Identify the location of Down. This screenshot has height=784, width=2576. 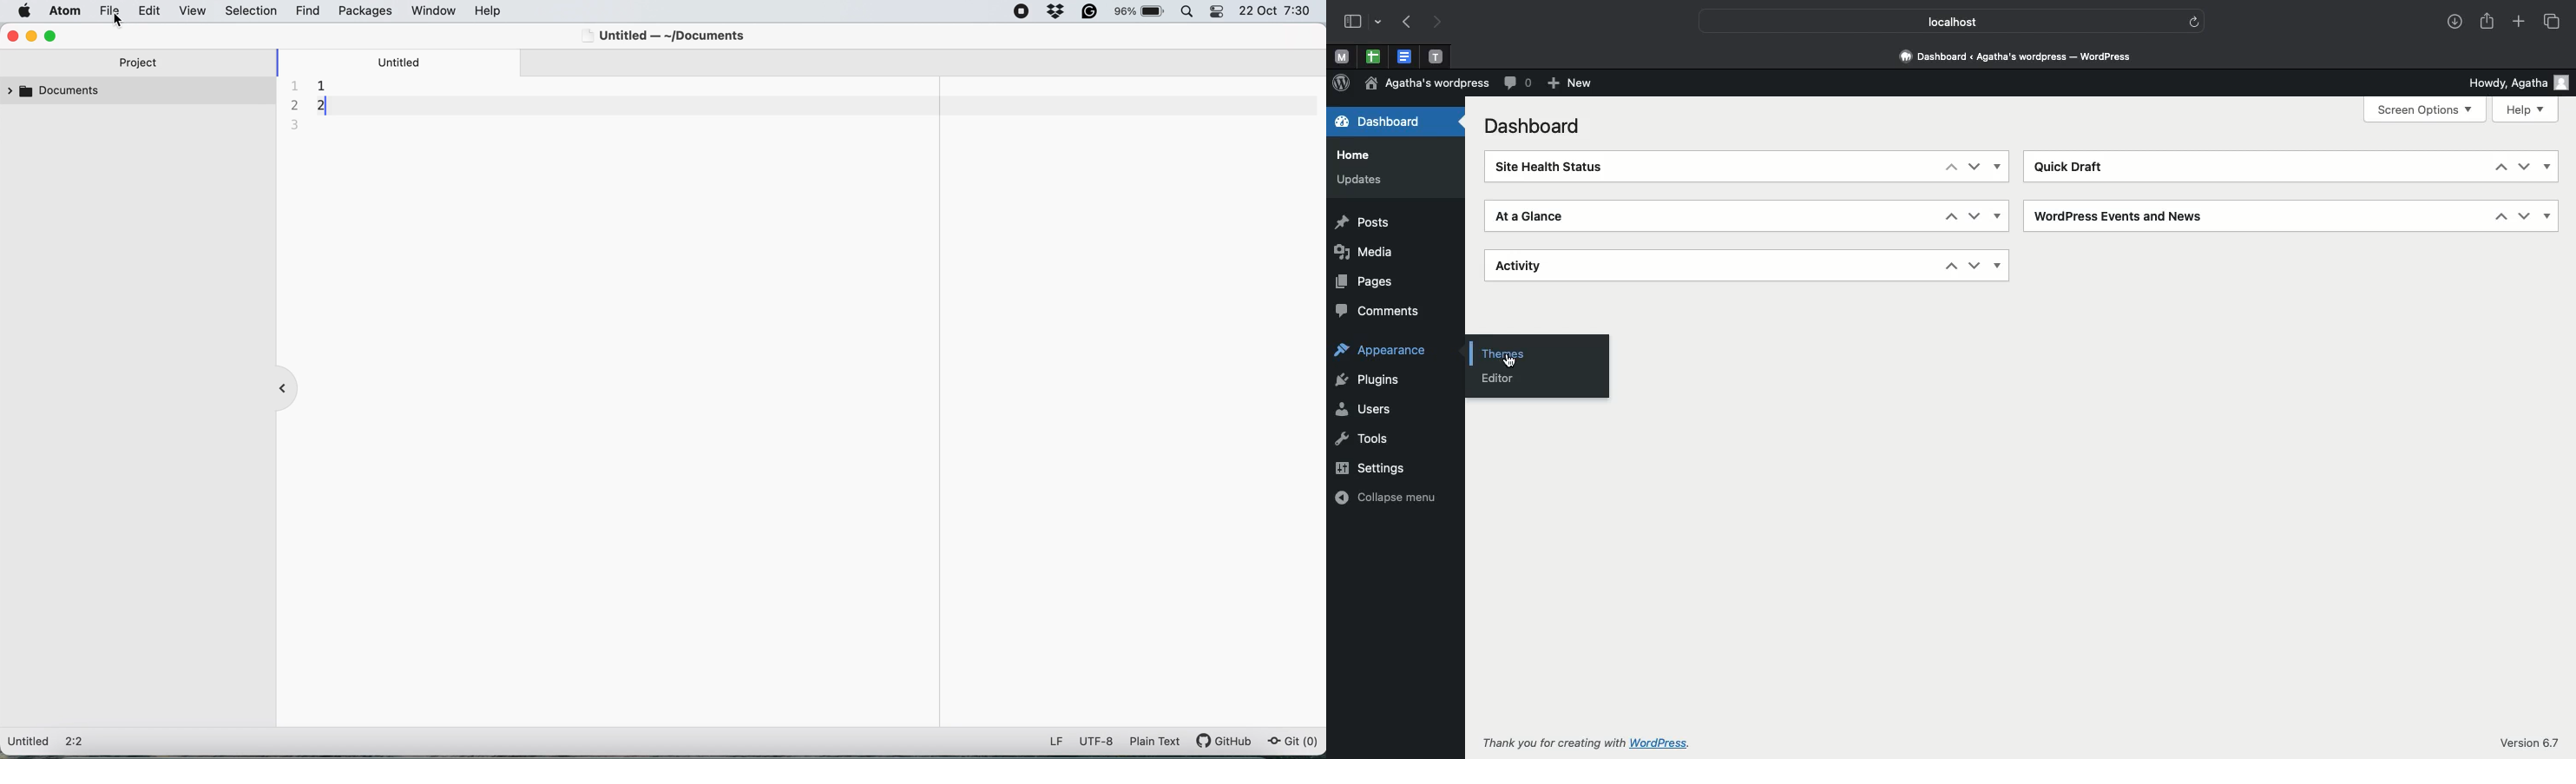
(2526, 215).